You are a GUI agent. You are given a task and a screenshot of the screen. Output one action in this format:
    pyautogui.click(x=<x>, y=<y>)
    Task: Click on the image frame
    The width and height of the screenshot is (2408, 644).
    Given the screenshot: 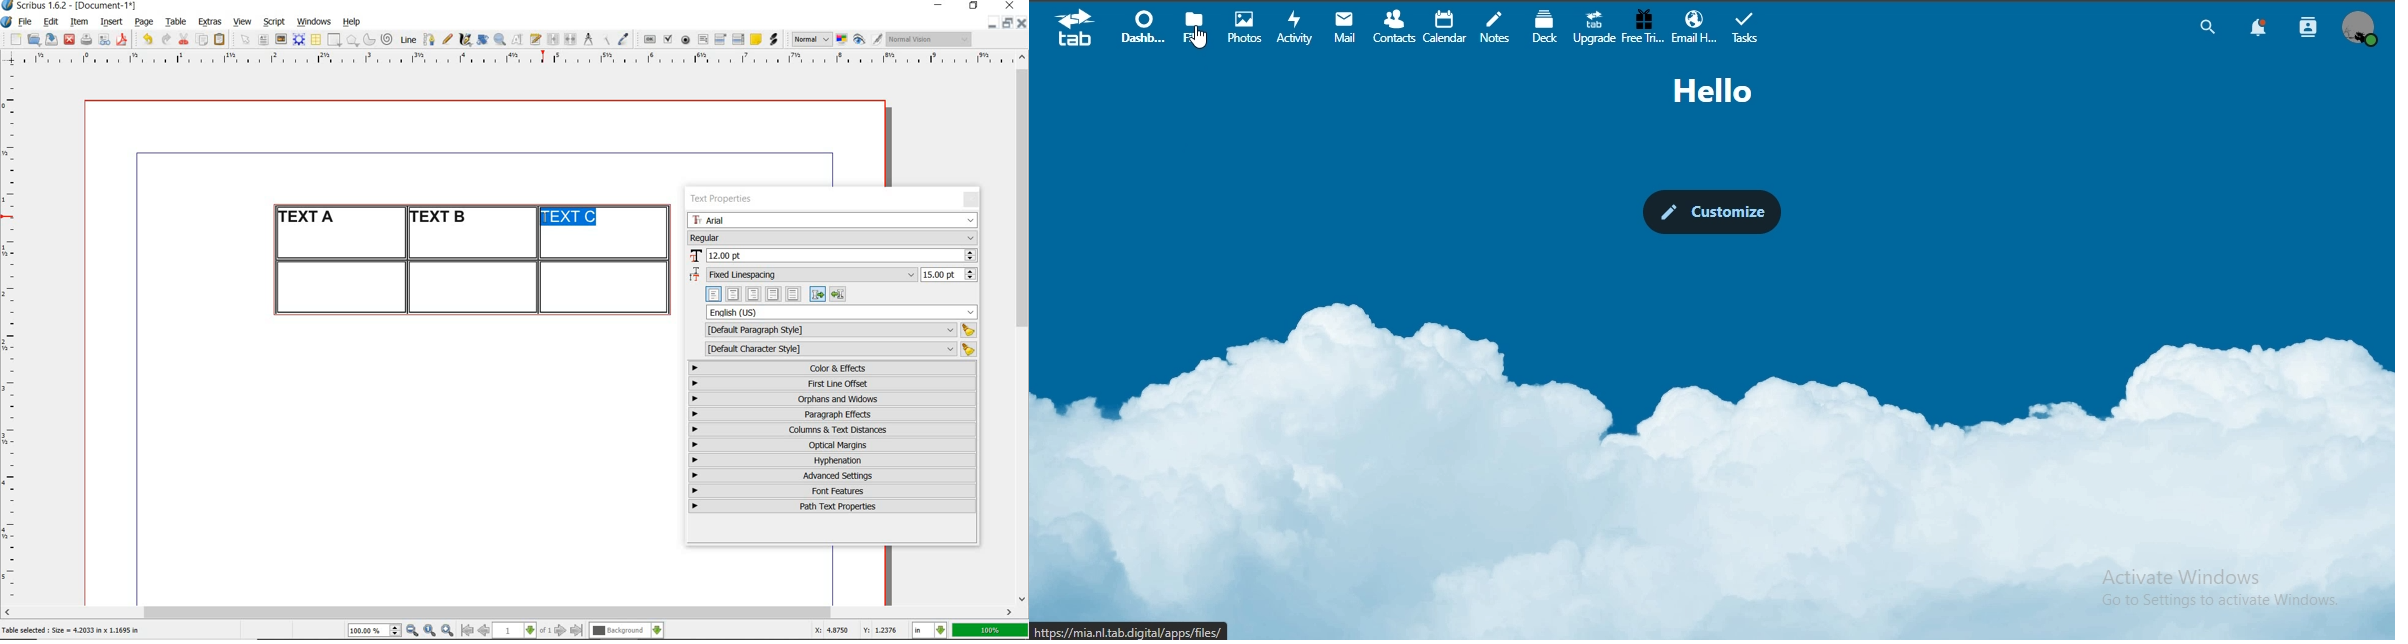 What is the action you would take?
    pyautogui.click(x=282, y=39)
    